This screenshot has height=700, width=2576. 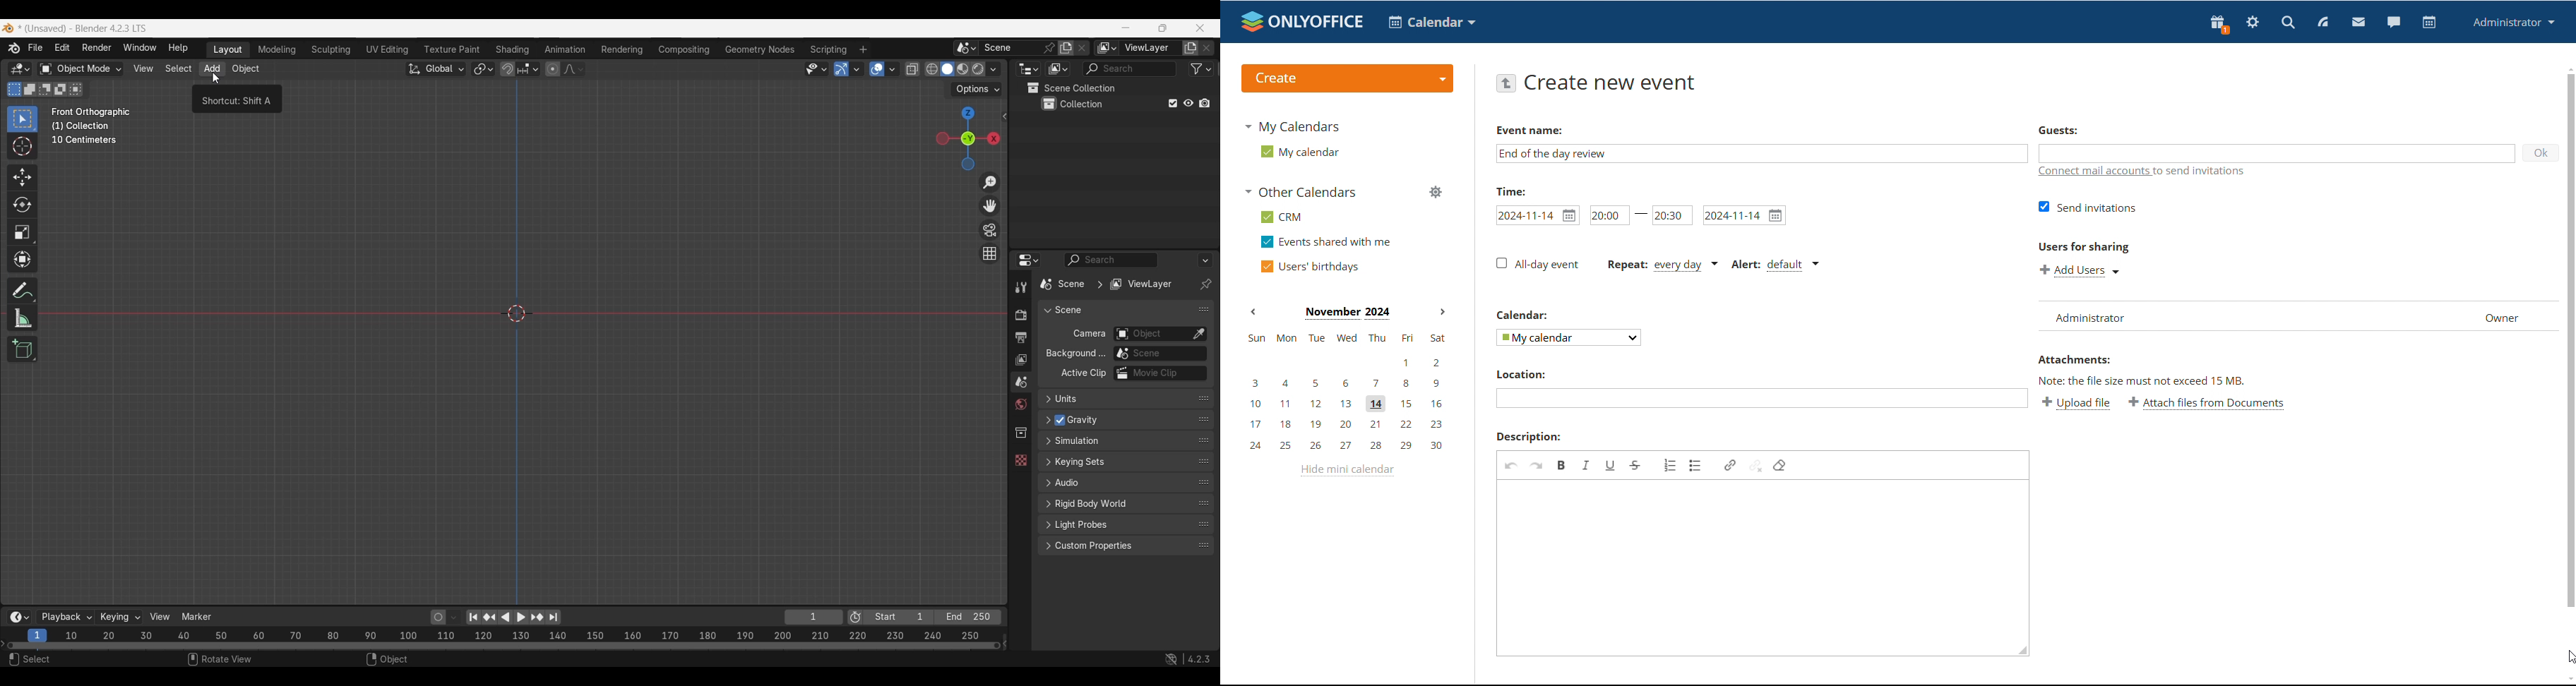 I want to click on Close interface, so click(x=1201, y=27).